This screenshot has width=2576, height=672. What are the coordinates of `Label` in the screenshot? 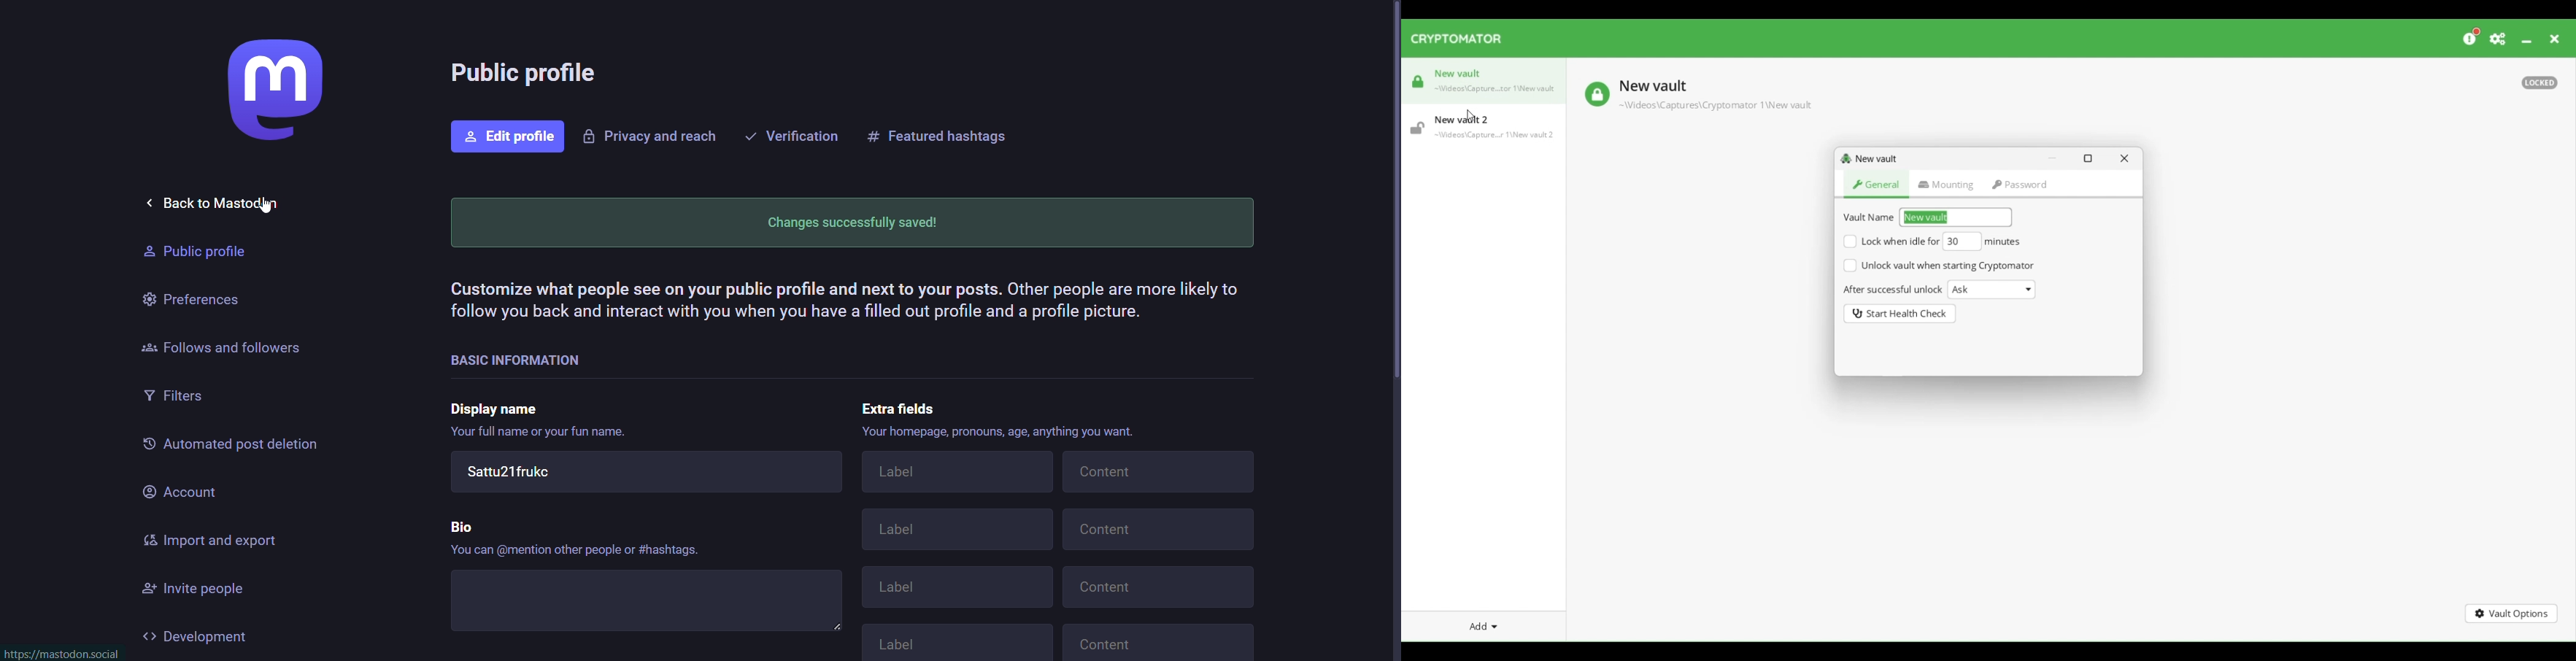 It's located at (959, 588).